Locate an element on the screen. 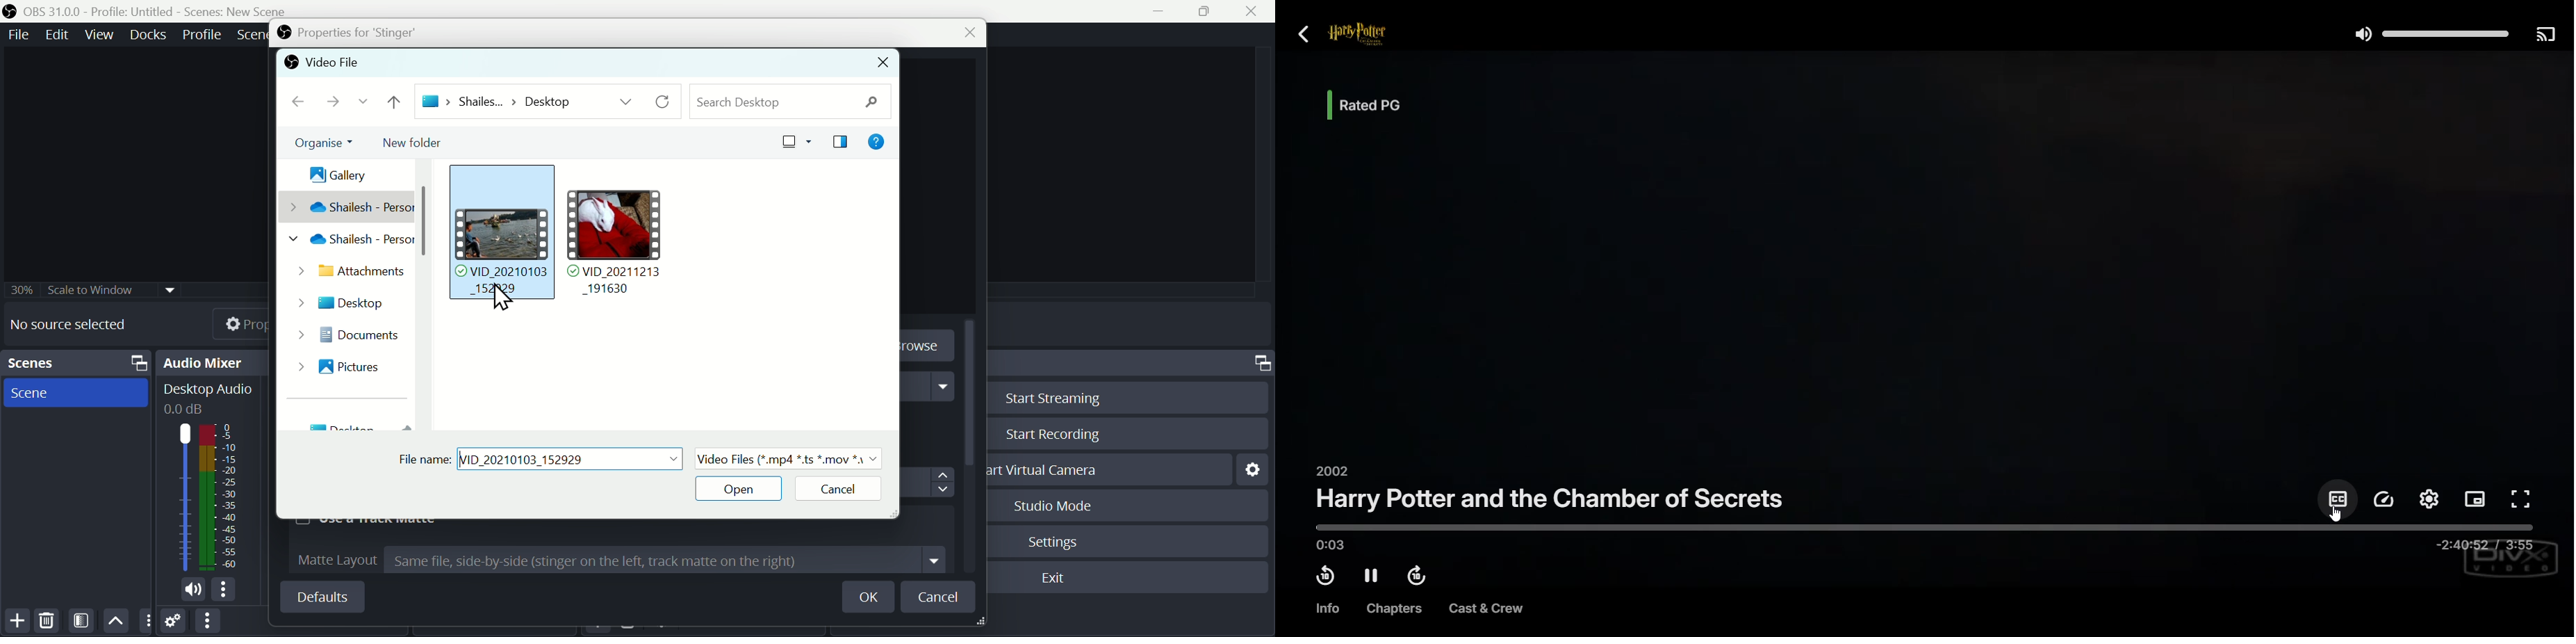  2002 is located at coordinates (1329, 470).